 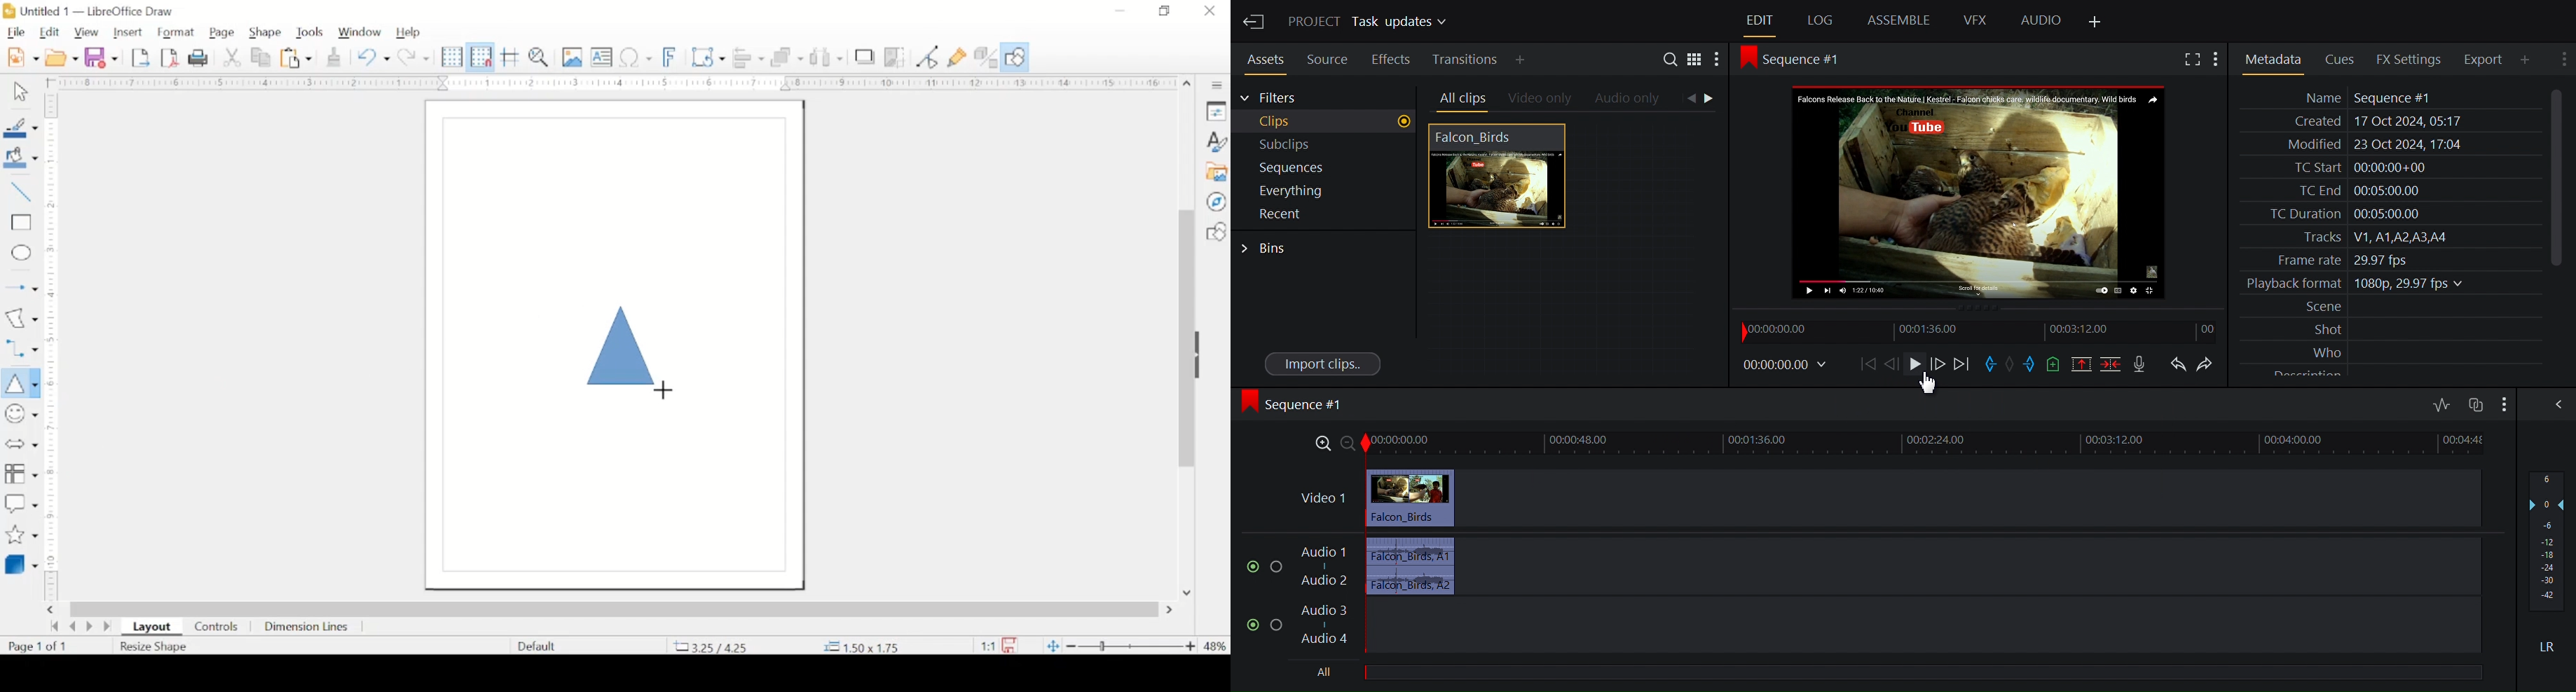 I want to click on VFX, so click(x=1976, y=20).